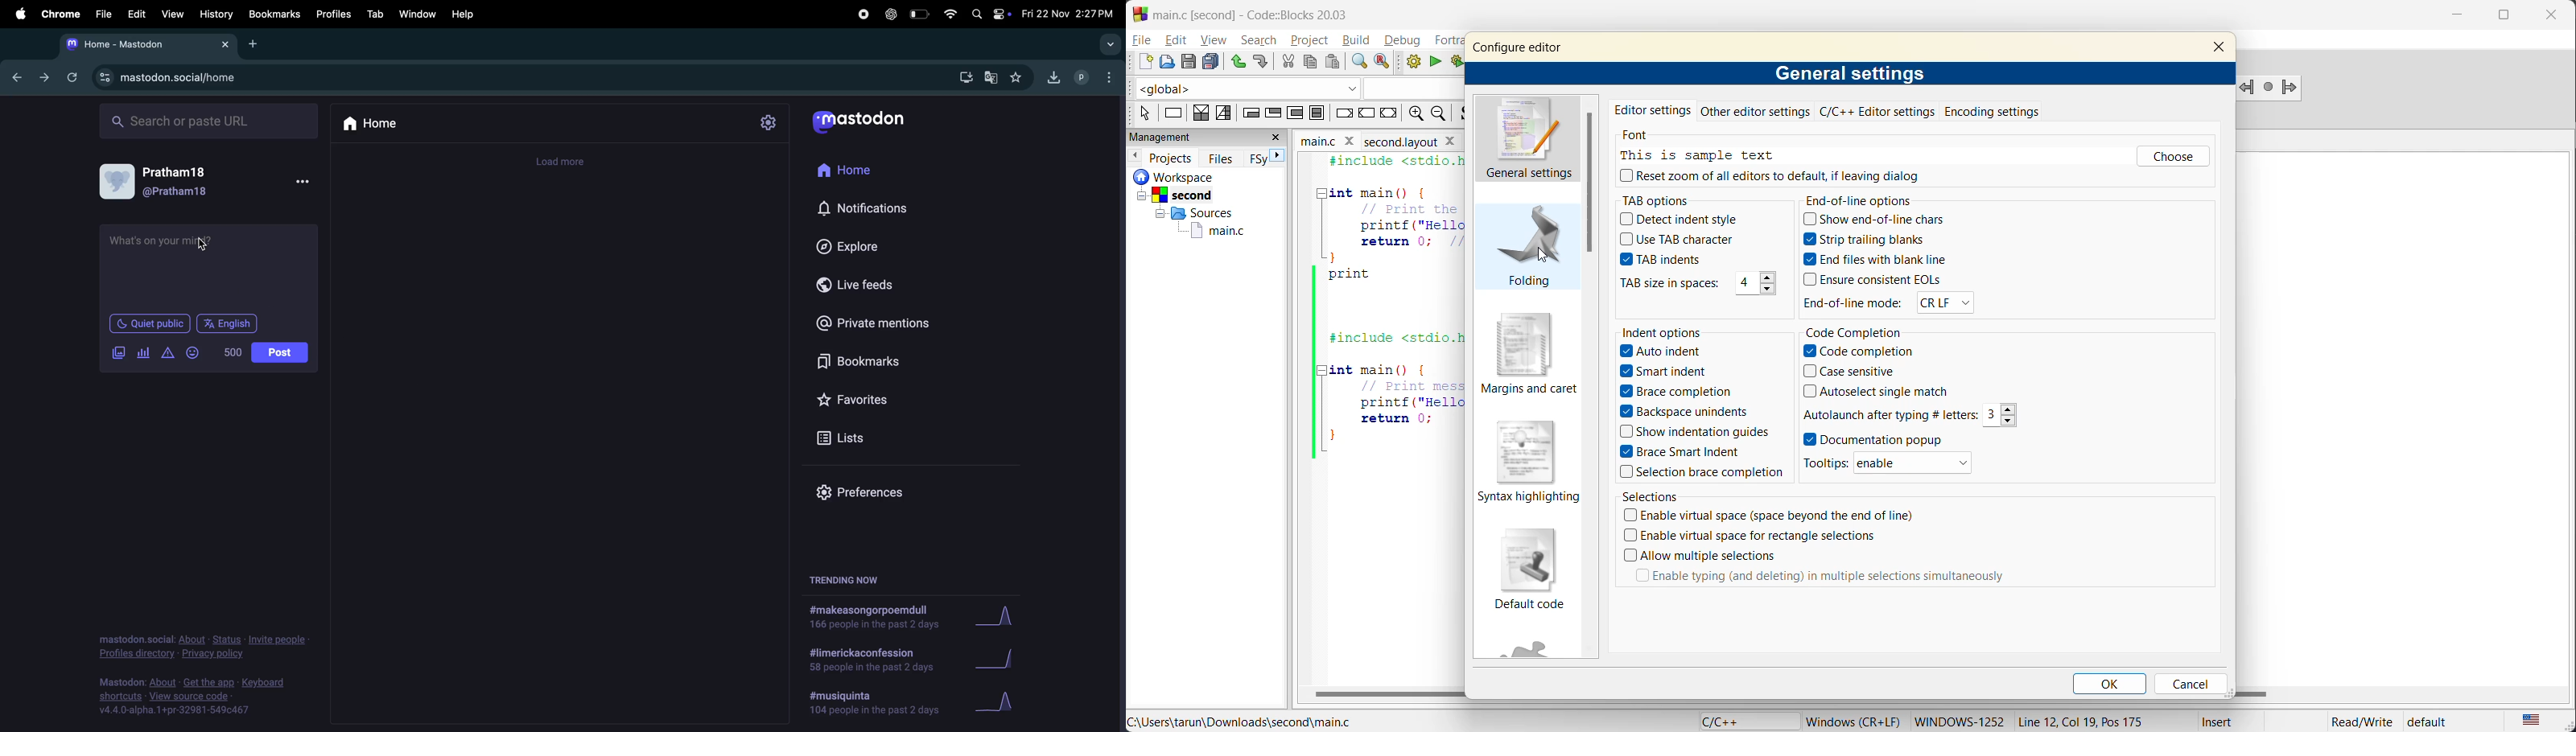 Image resolution: width=2576 pixels, height=756 pixels. I want to click on choose, so click(2174, 156).